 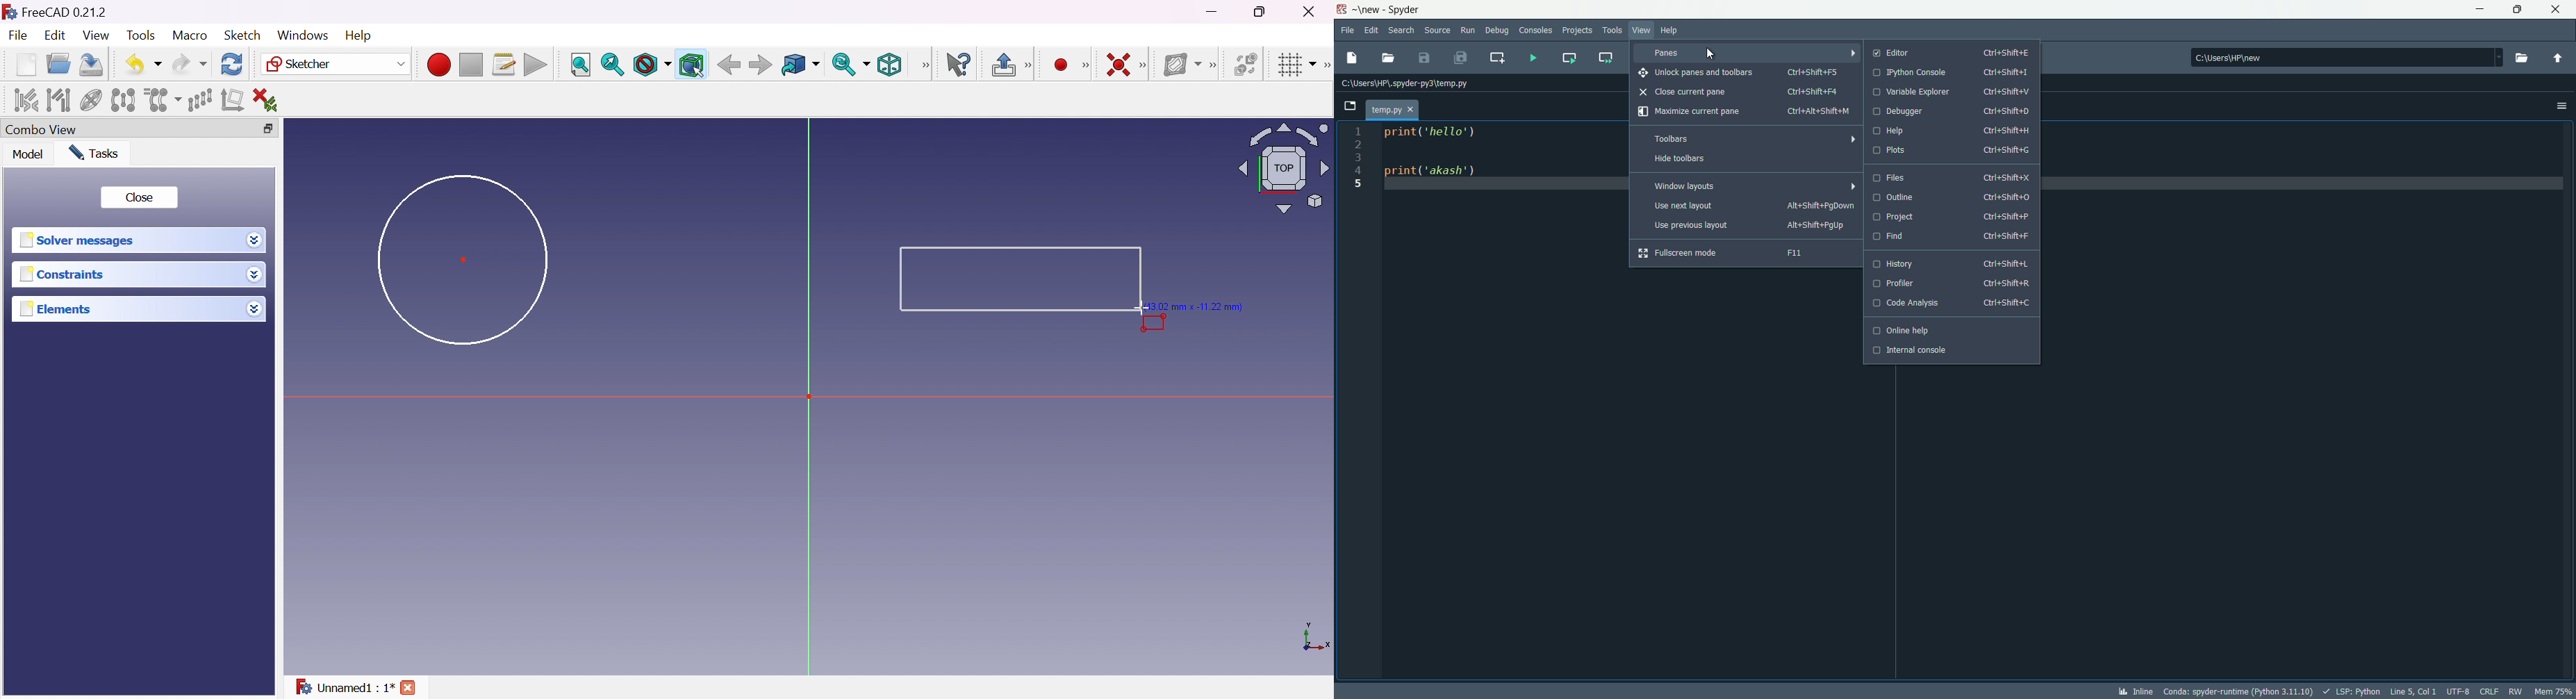 What do you see at coordinates (1955, 150) in the screenshot?
I see `pilots` at bounding box center [1955, 150].